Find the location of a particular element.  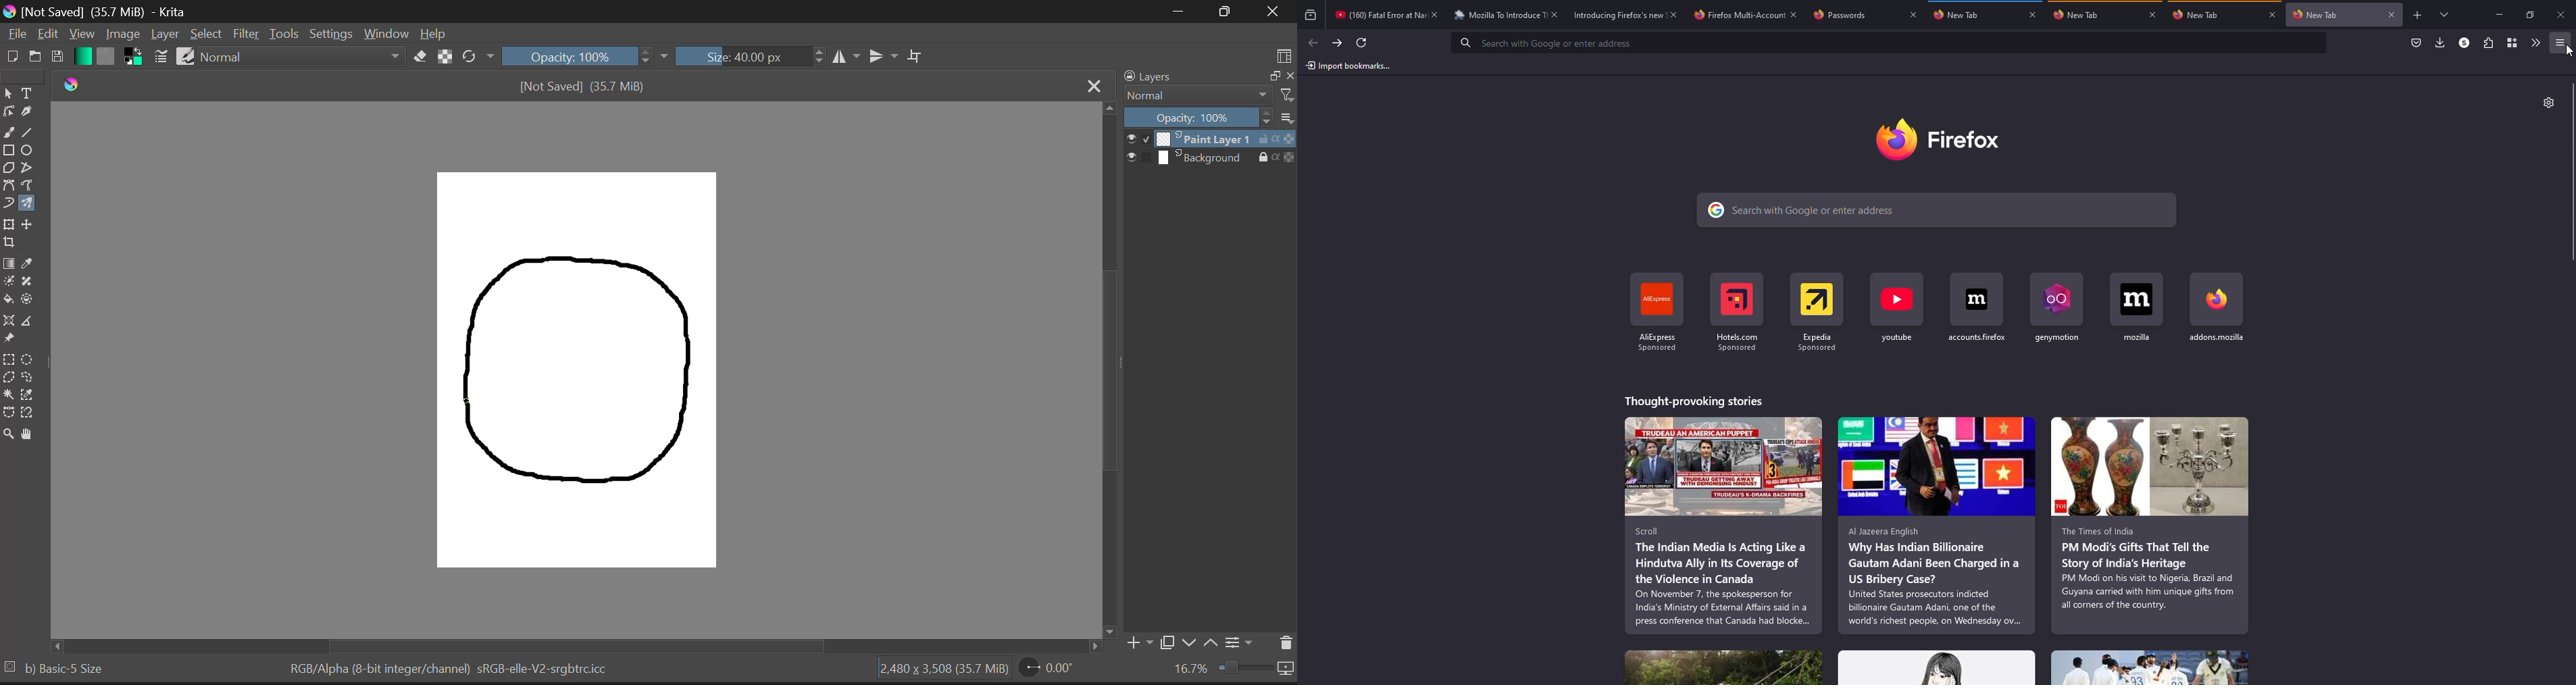

Close is located at coordinates (1273, 13).